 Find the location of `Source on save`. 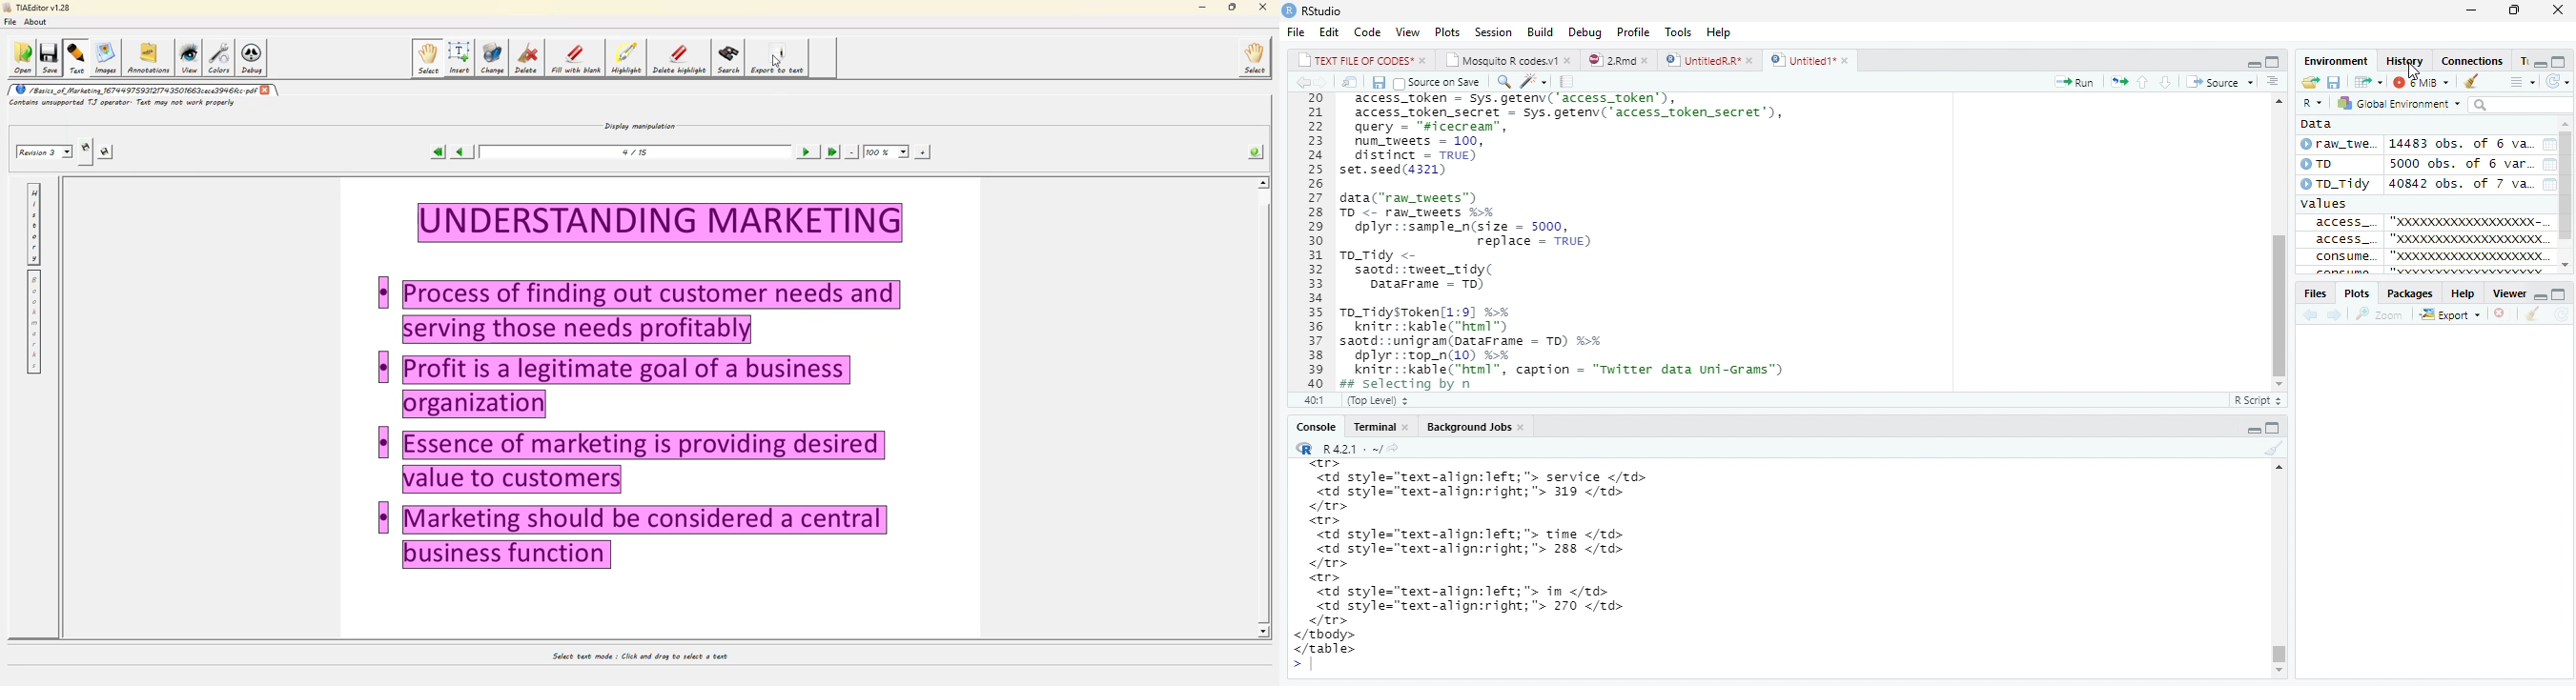

Source on save is located at coordinates (1442, 82).